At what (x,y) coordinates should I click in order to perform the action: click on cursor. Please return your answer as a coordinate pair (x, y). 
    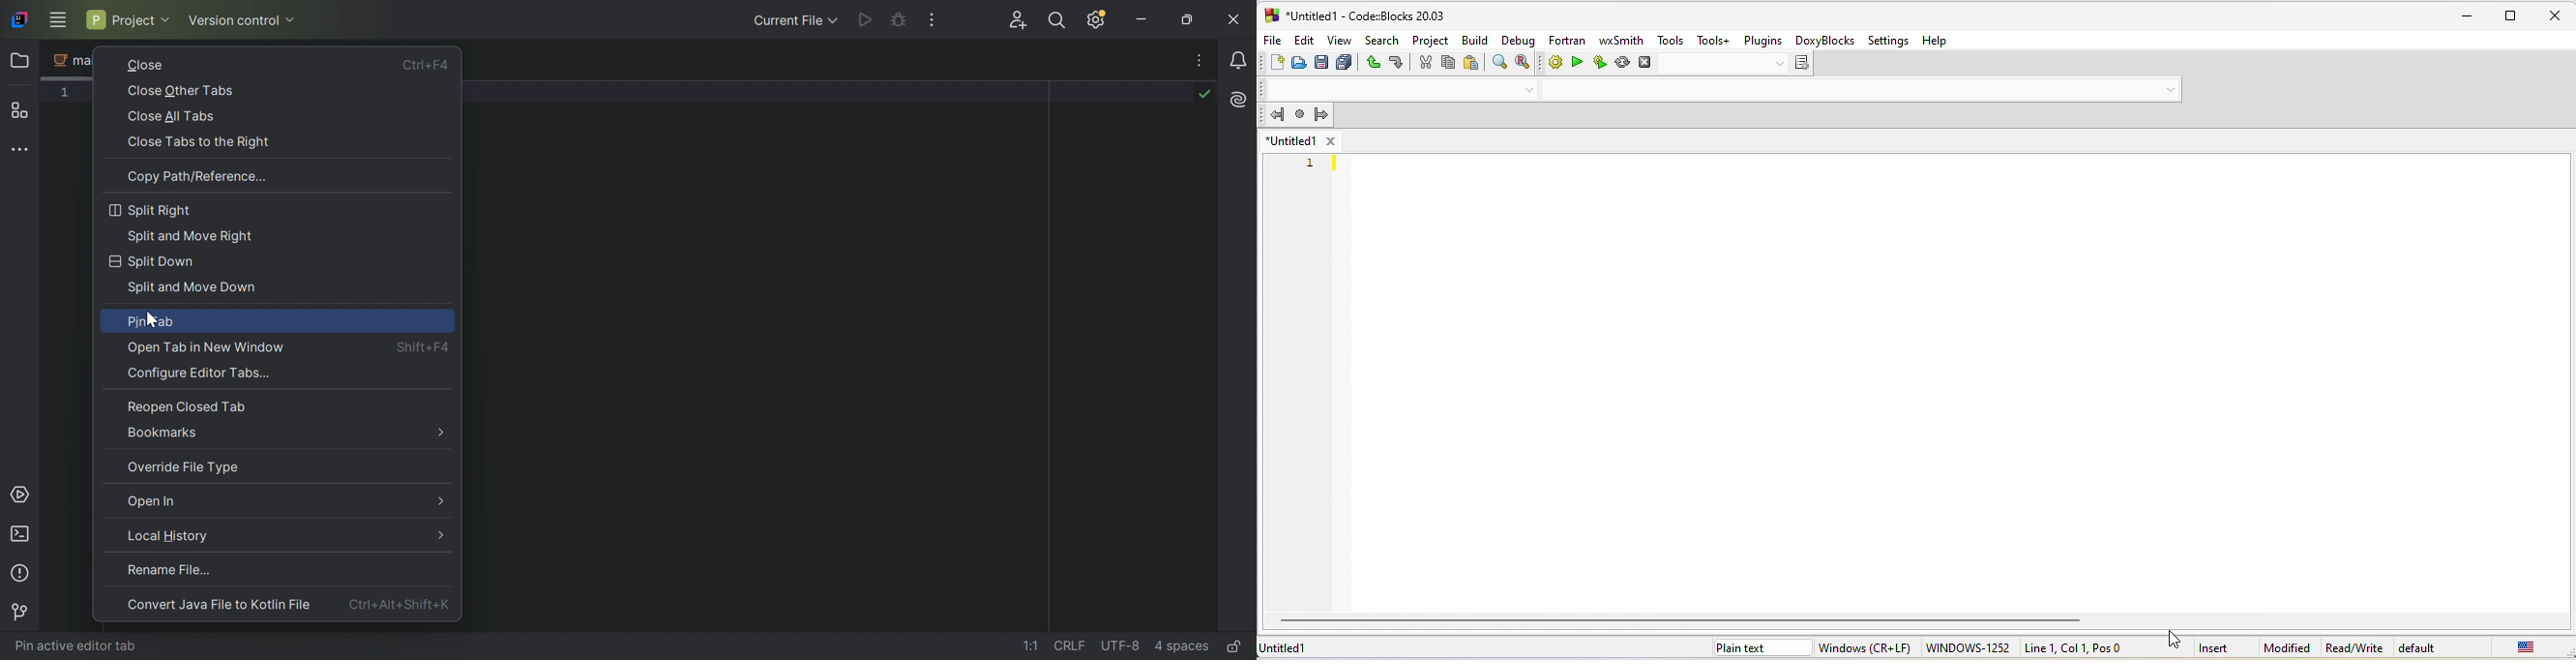
    Looking at the image, I should click on (2174, 640).